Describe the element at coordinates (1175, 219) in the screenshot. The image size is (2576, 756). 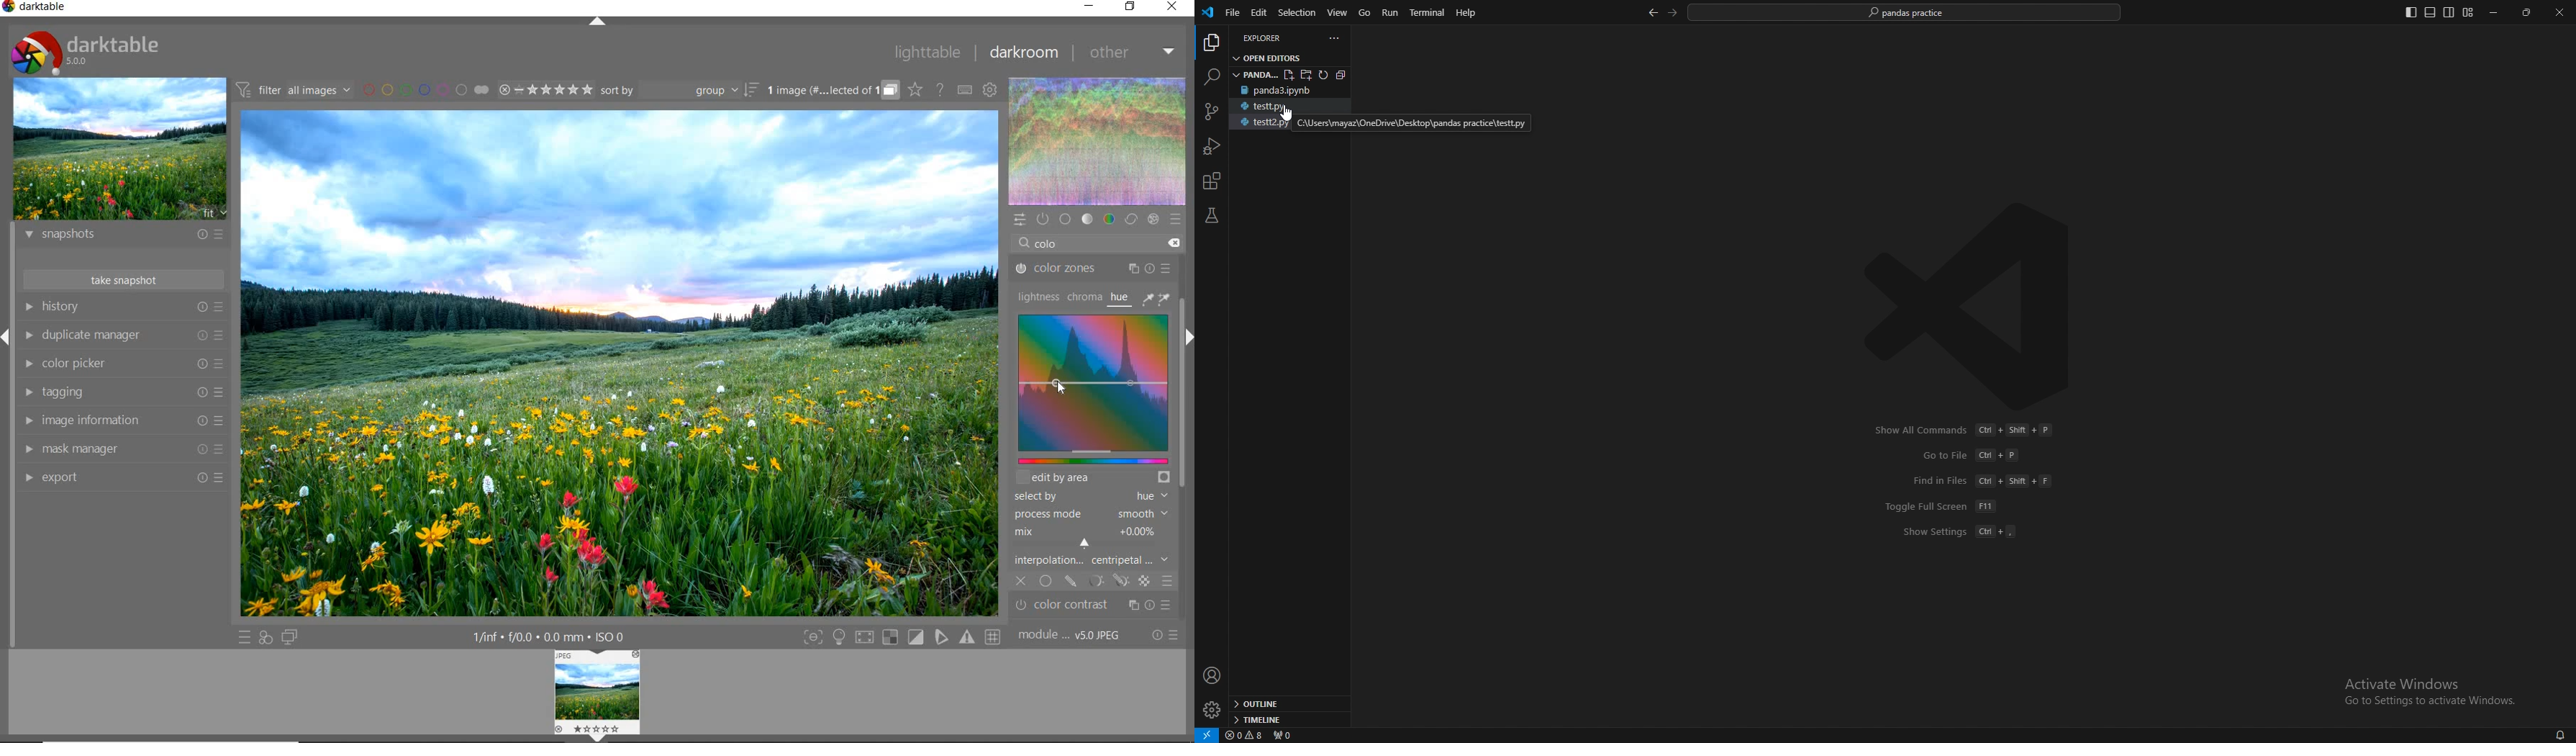
I see `presets` at that location.